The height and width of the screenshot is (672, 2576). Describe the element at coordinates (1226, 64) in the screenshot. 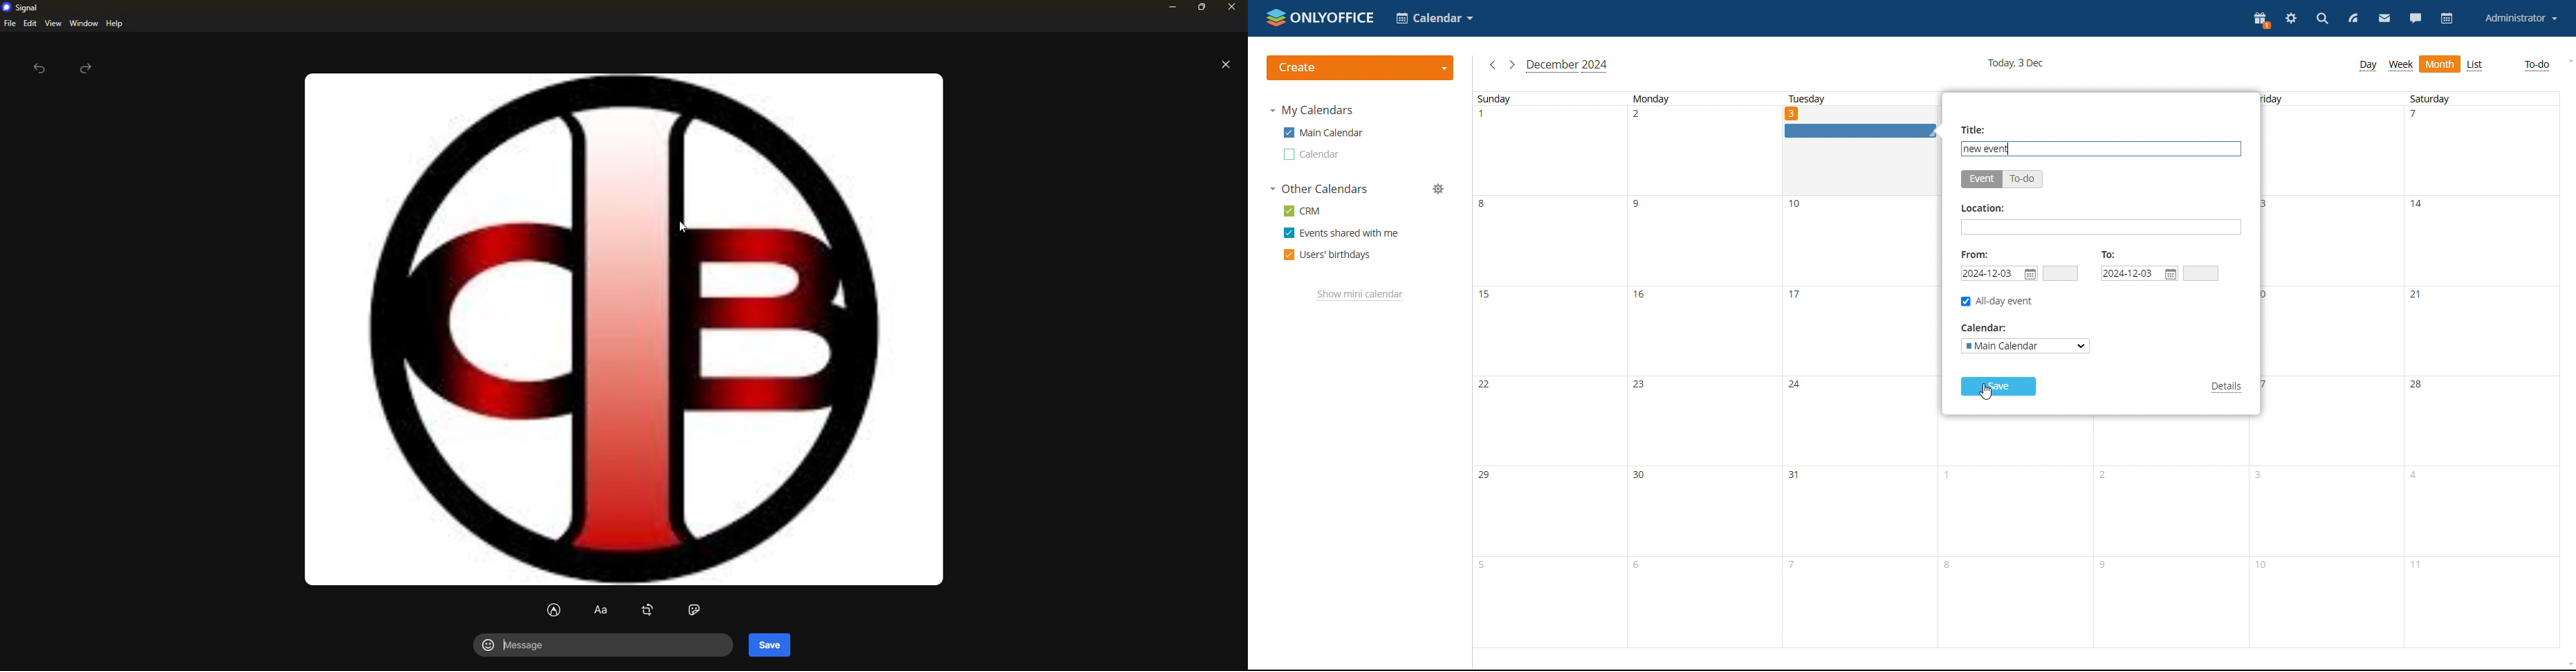

I see `close` at that location.